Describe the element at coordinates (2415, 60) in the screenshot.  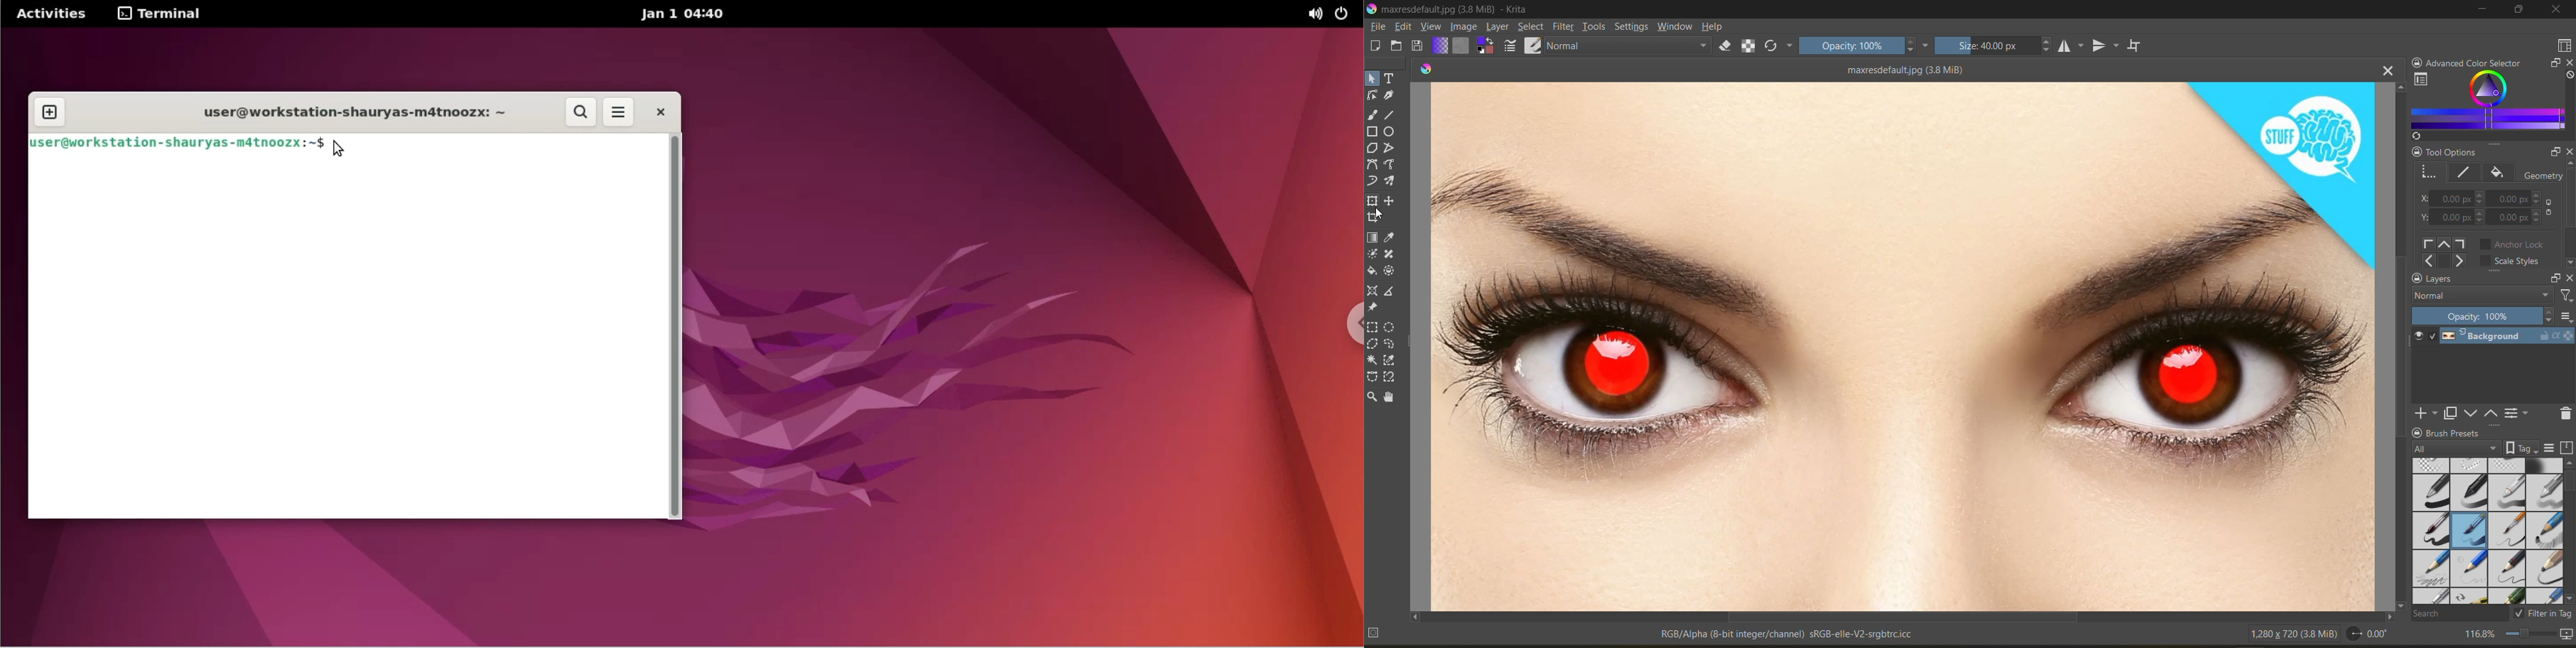
I see `lock docker` at that location.